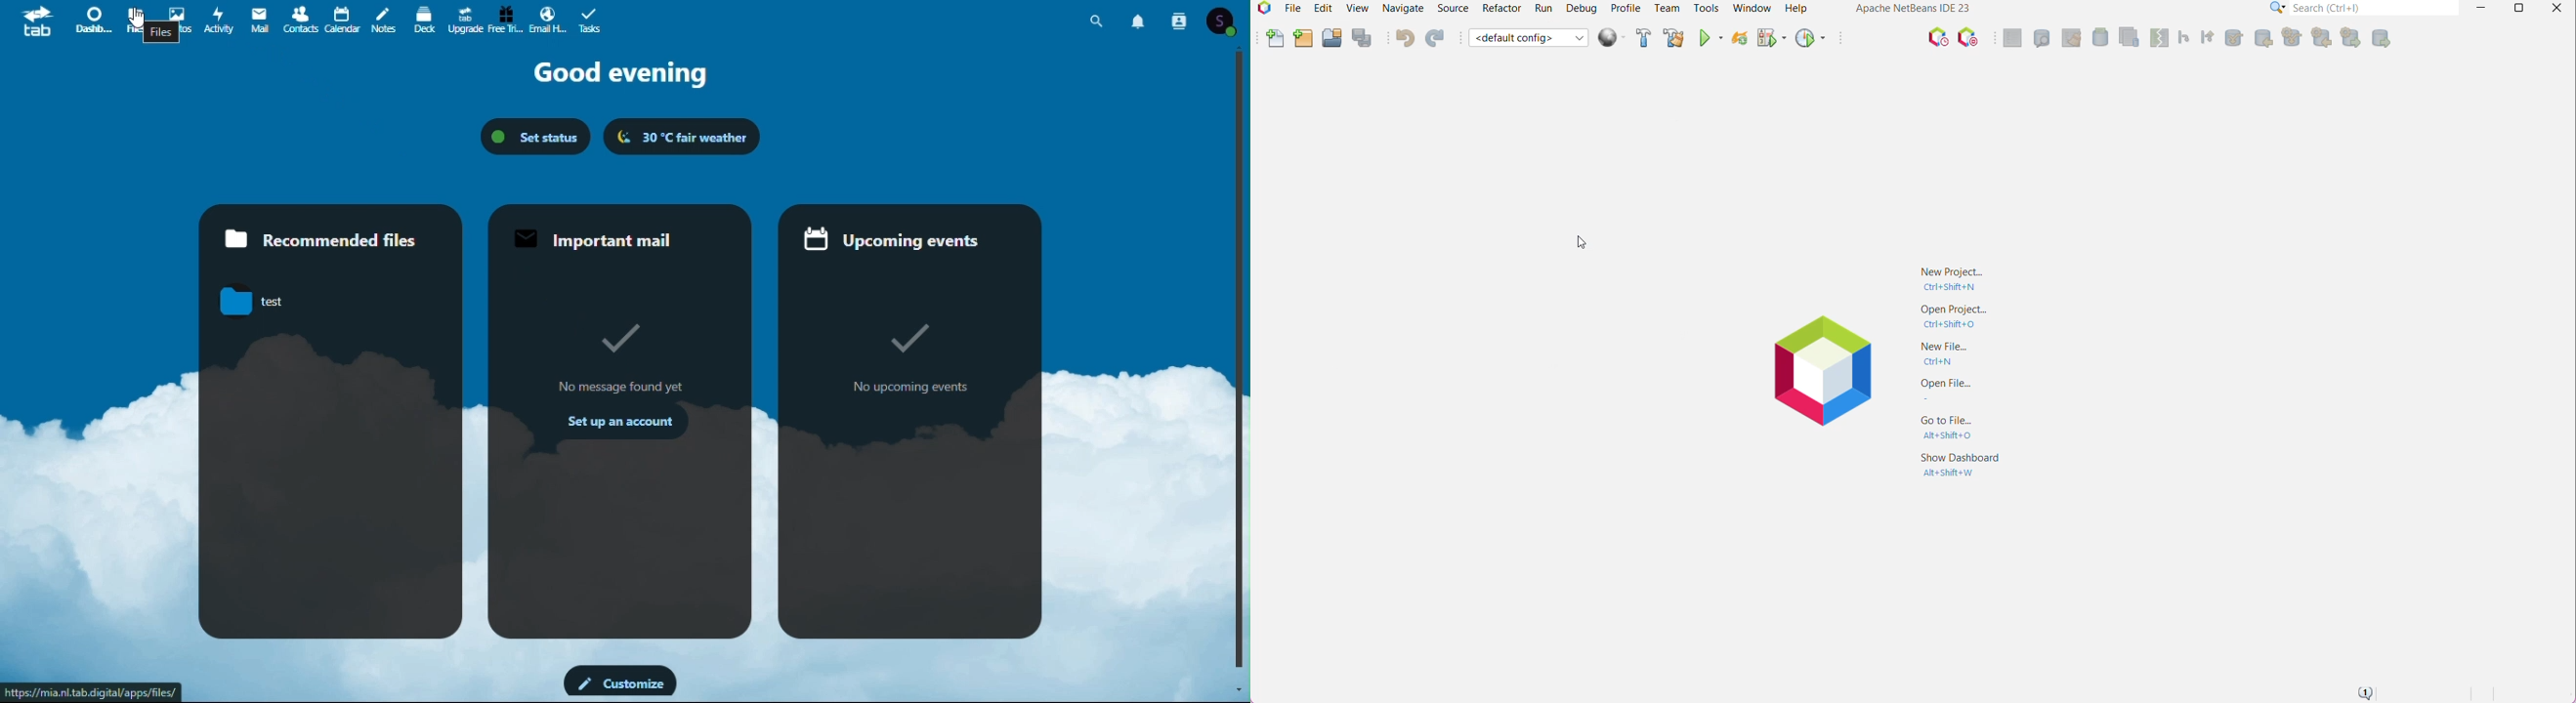 This screenshot has height=728, width=2576. What do you see at coordinates (343, 20) in the screenshot?
I see `Calendar` at bounding box center [343, 20].